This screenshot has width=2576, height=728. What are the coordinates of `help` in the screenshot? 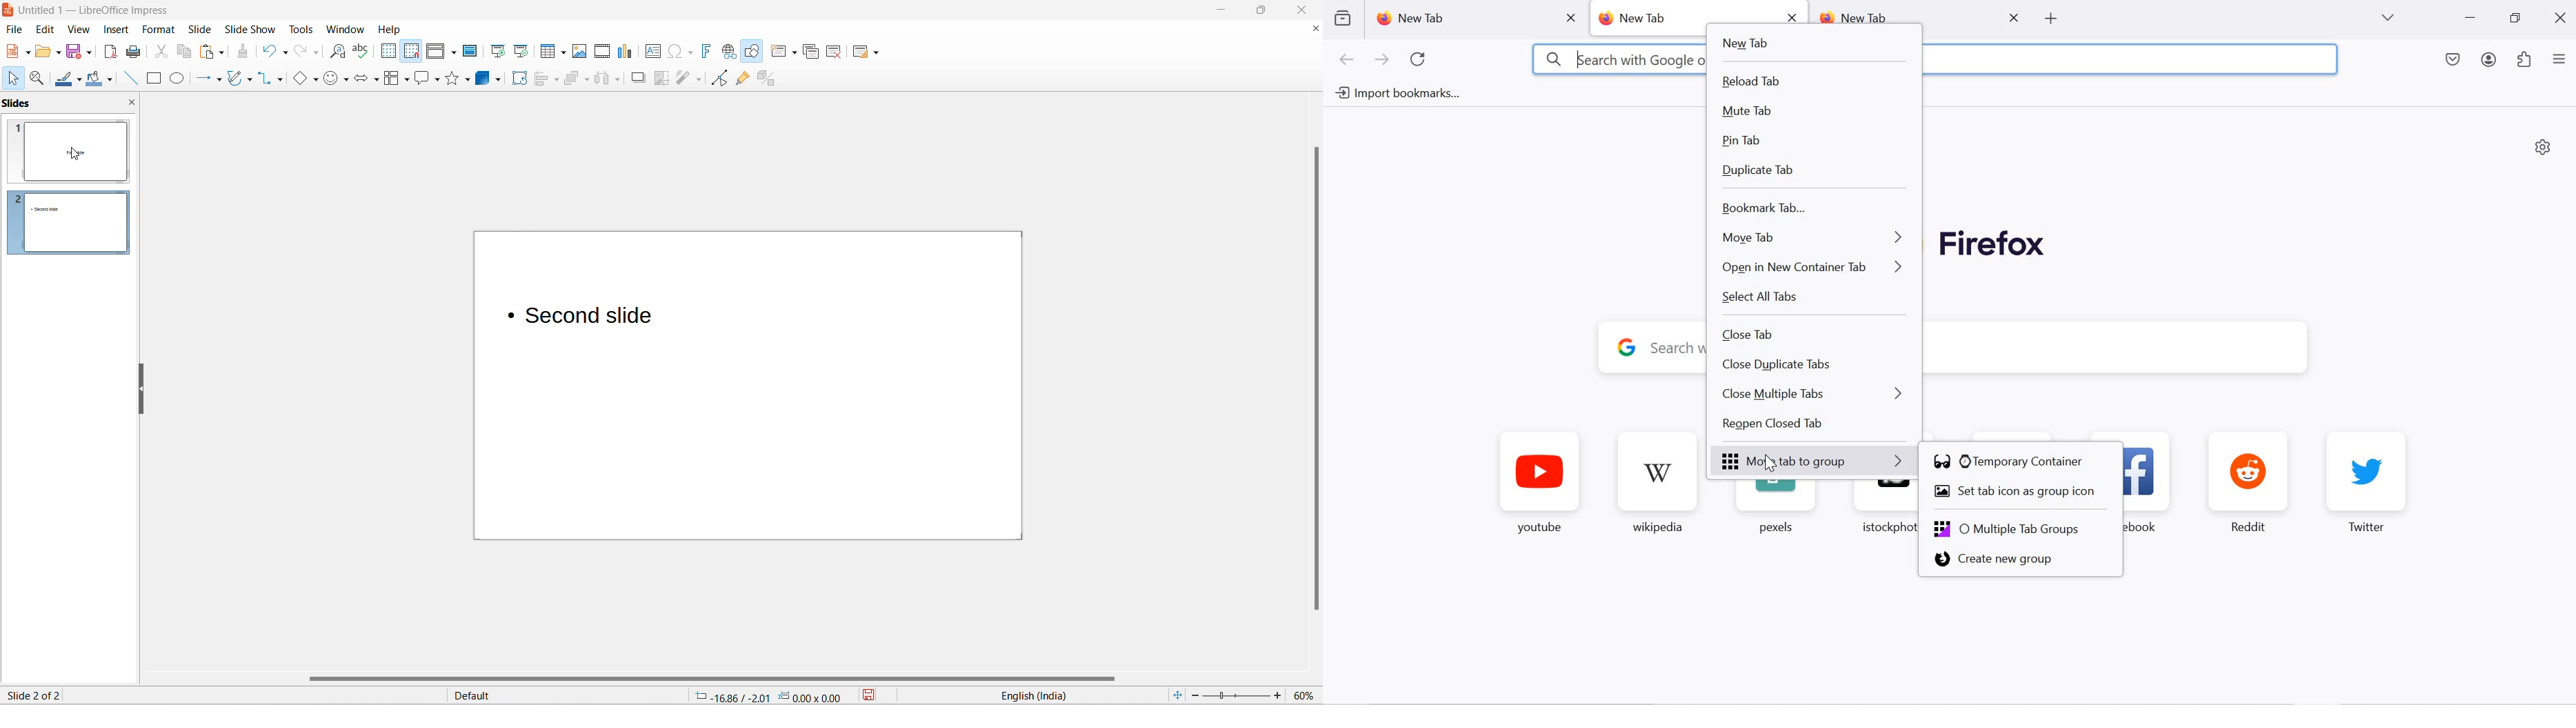 It's located at (389, 28).